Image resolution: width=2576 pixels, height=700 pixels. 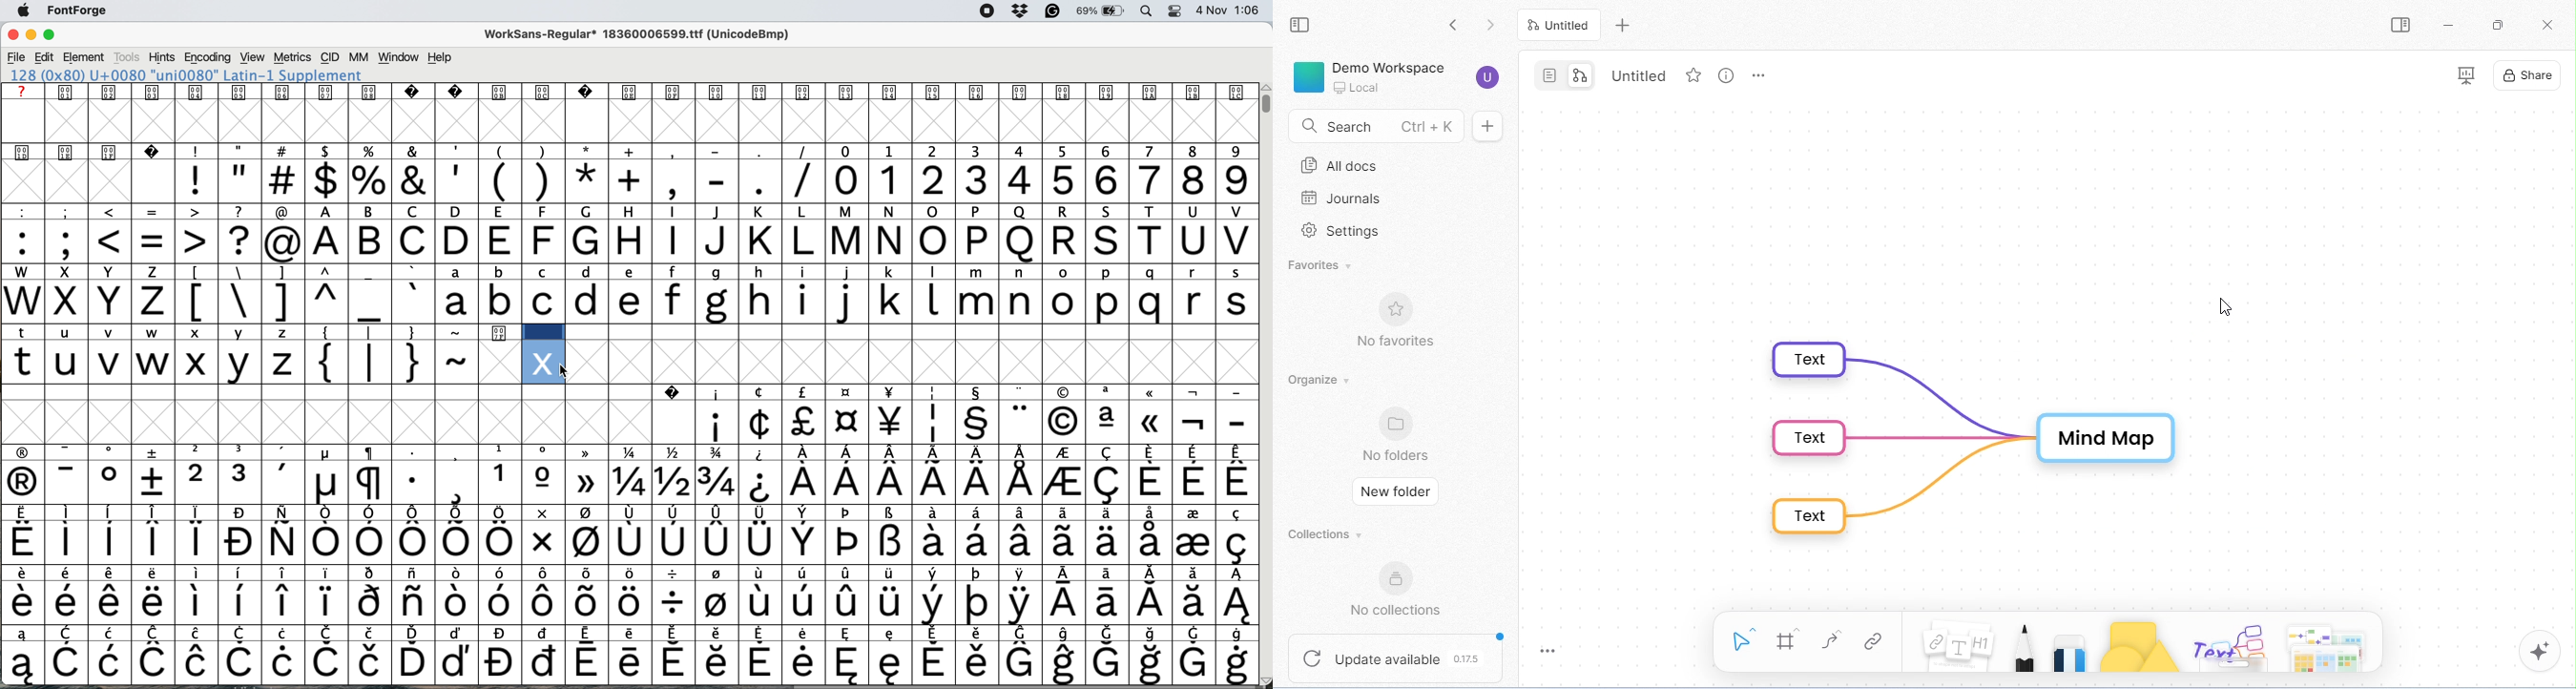 I want to click on others, so click(x=2227, y=645).